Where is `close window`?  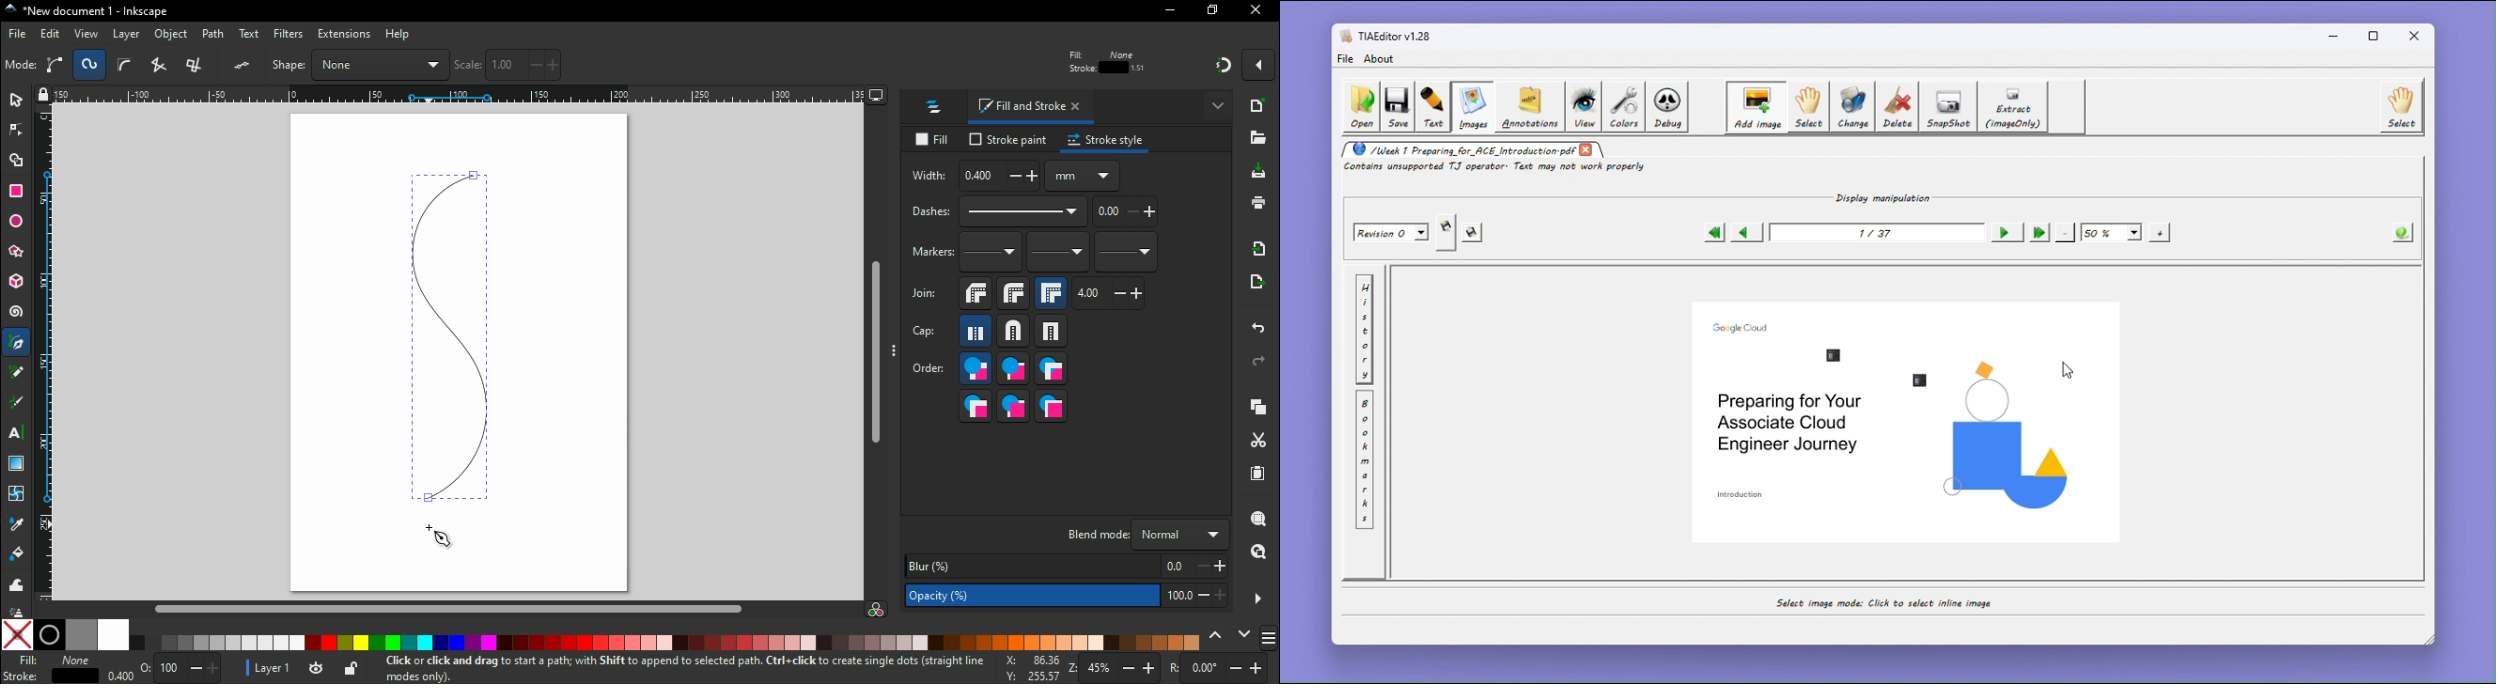 close window is located at coordinates (1258, 11).